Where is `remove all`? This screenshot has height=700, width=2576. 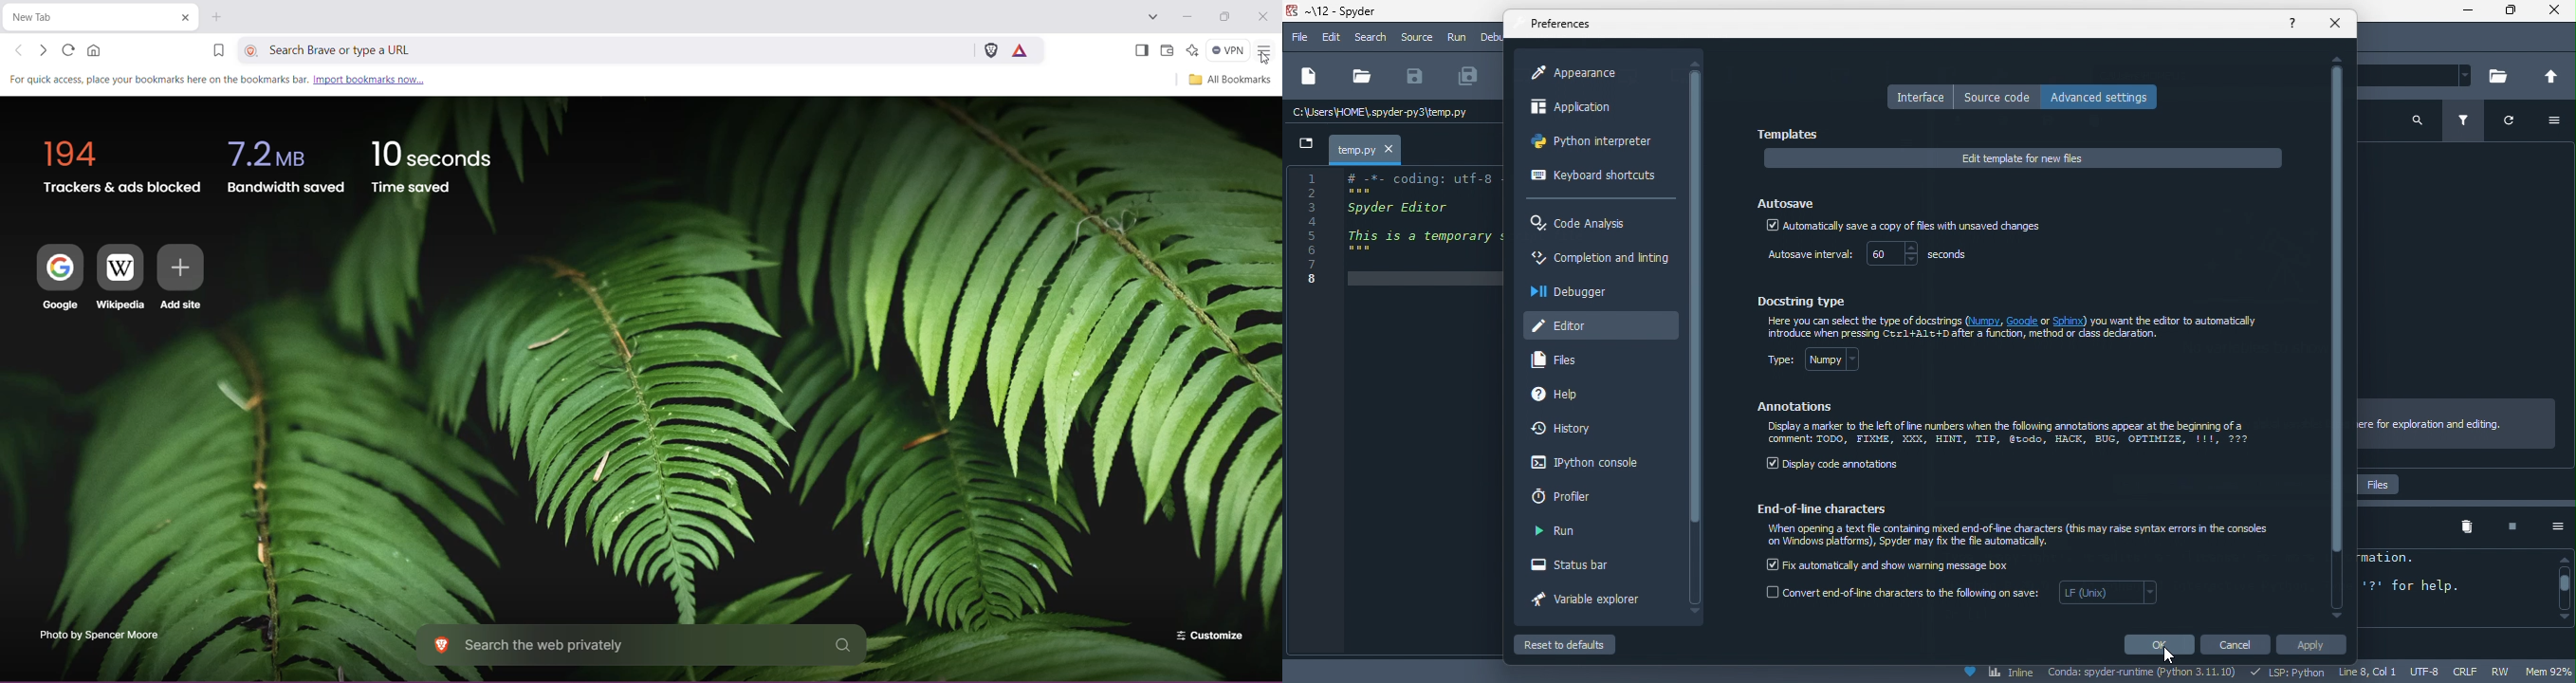
remove all is located at coordinates (2467, 527).